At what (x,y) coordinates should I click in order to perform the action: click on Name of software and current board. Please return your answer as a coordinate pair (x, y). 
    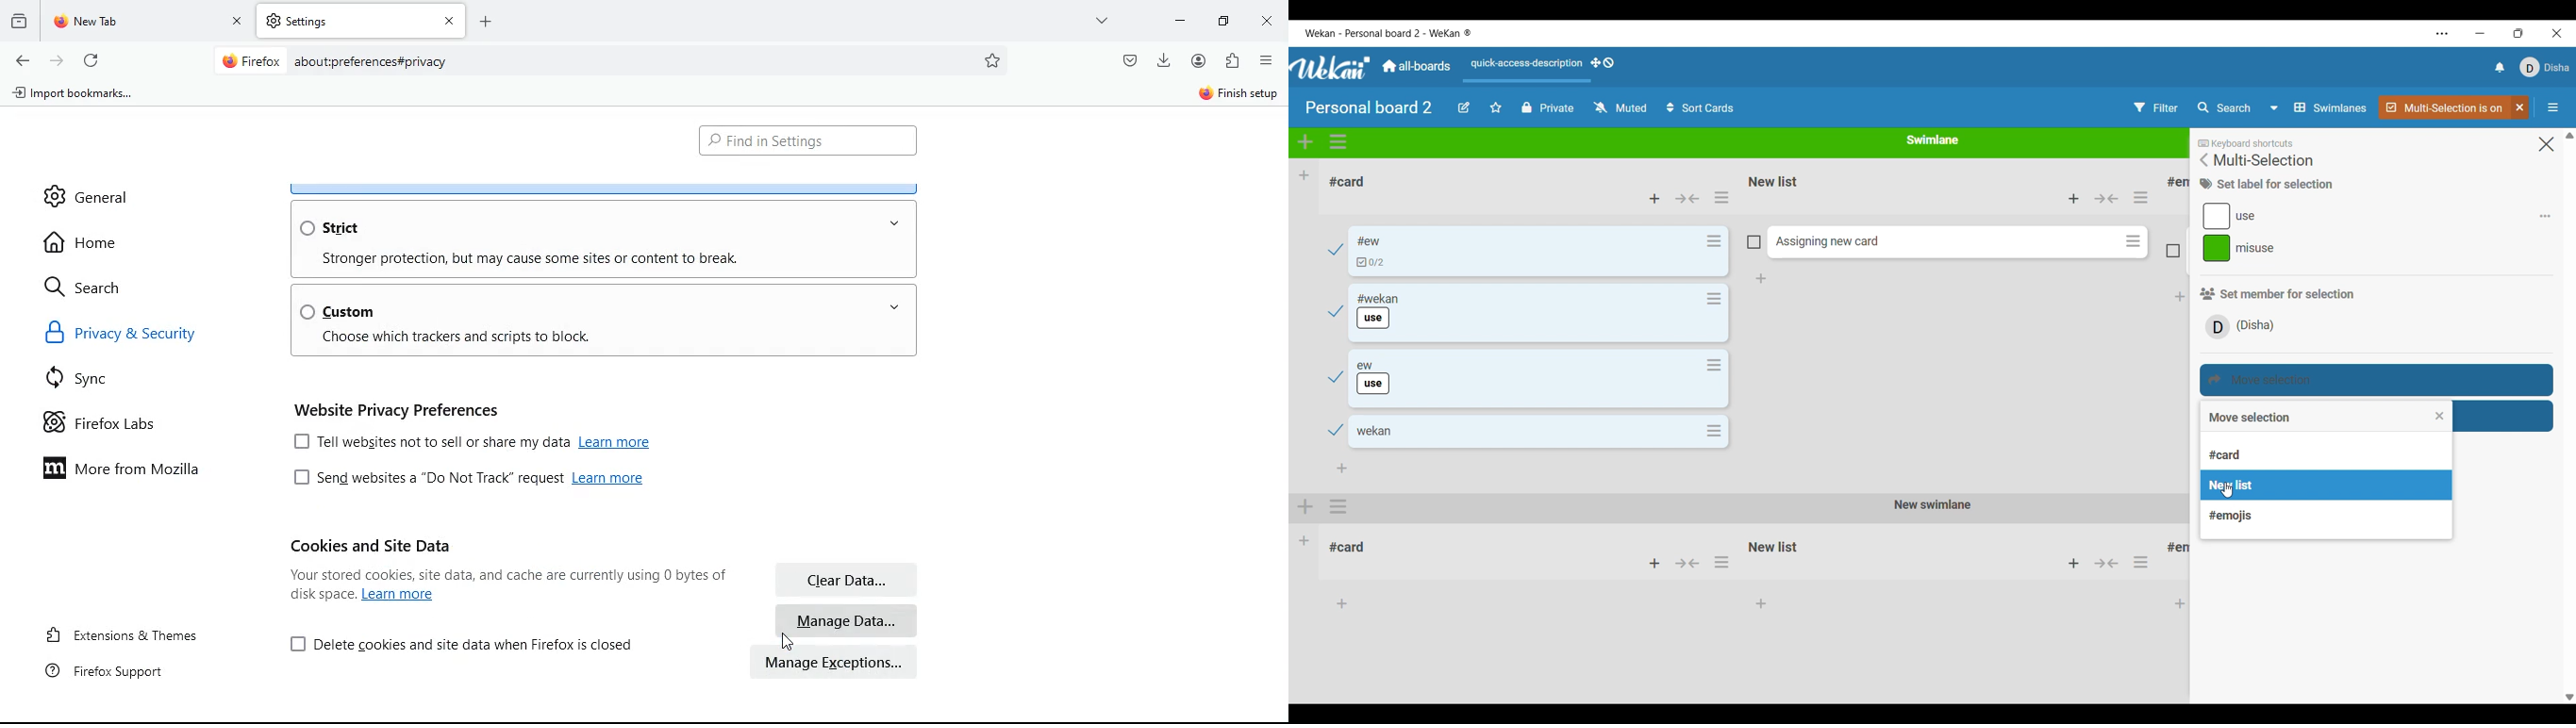
    Looking at the image, I should click on (1388, 33).